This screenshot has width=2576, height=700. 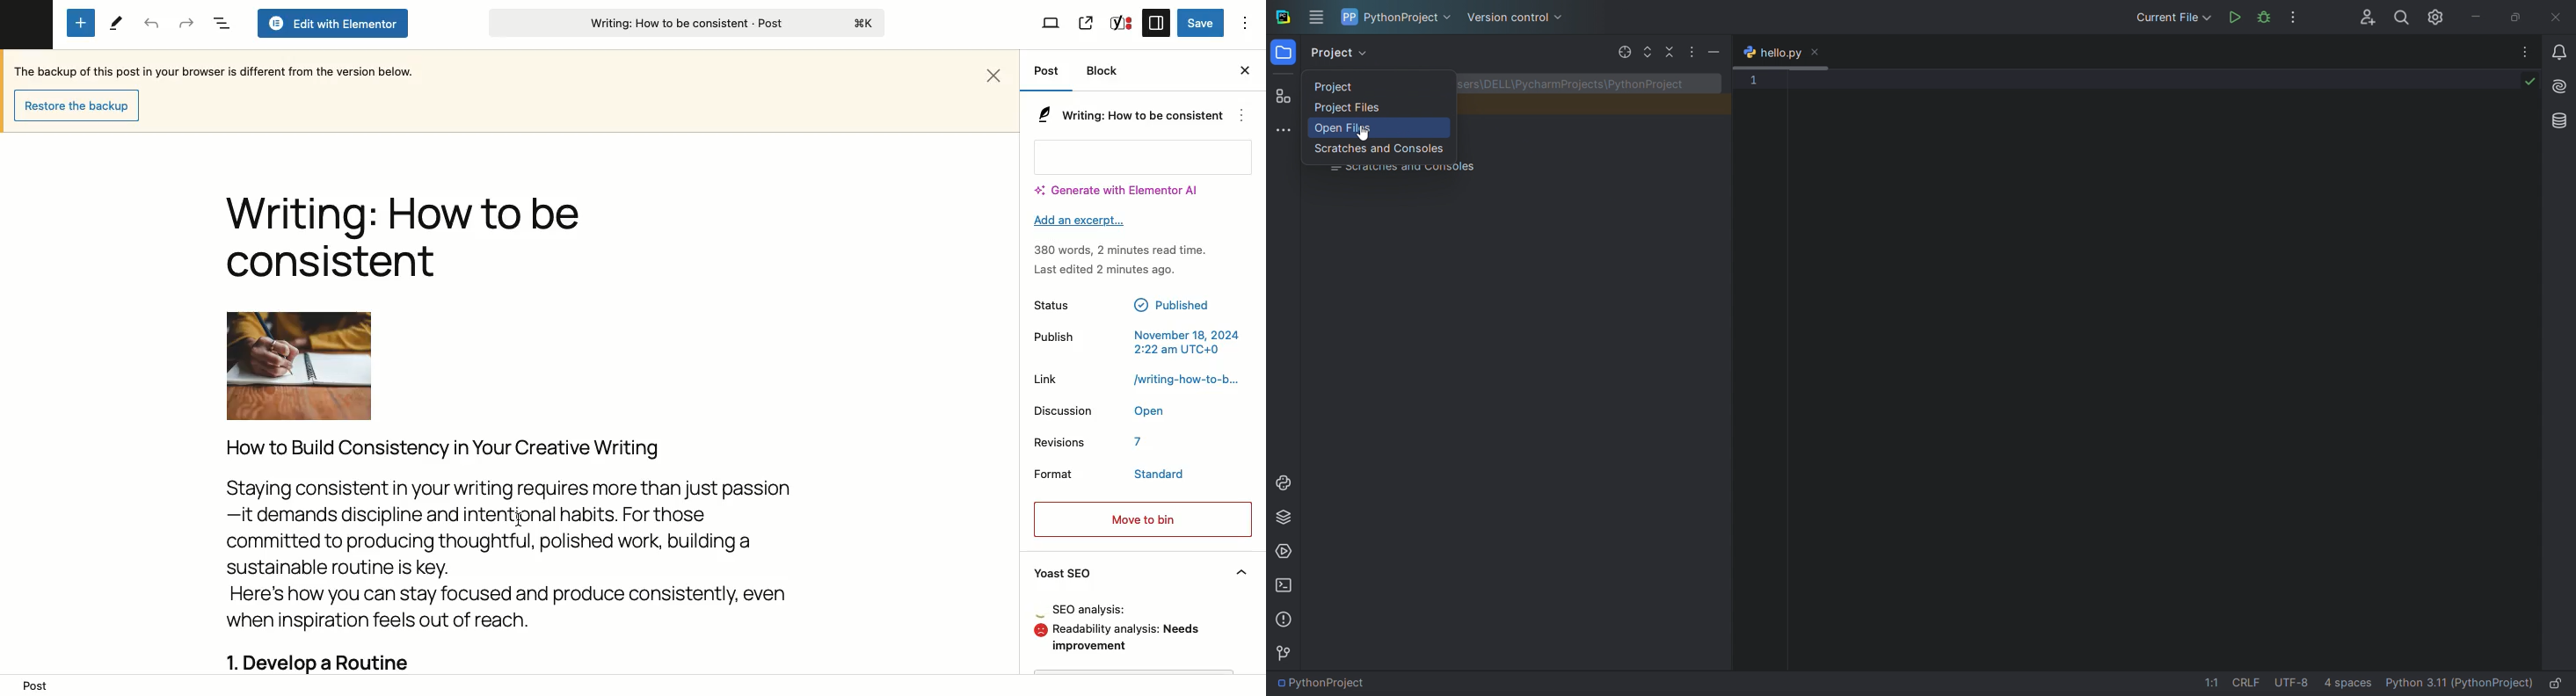 I want to click on options, so click(x=2298, y=17).